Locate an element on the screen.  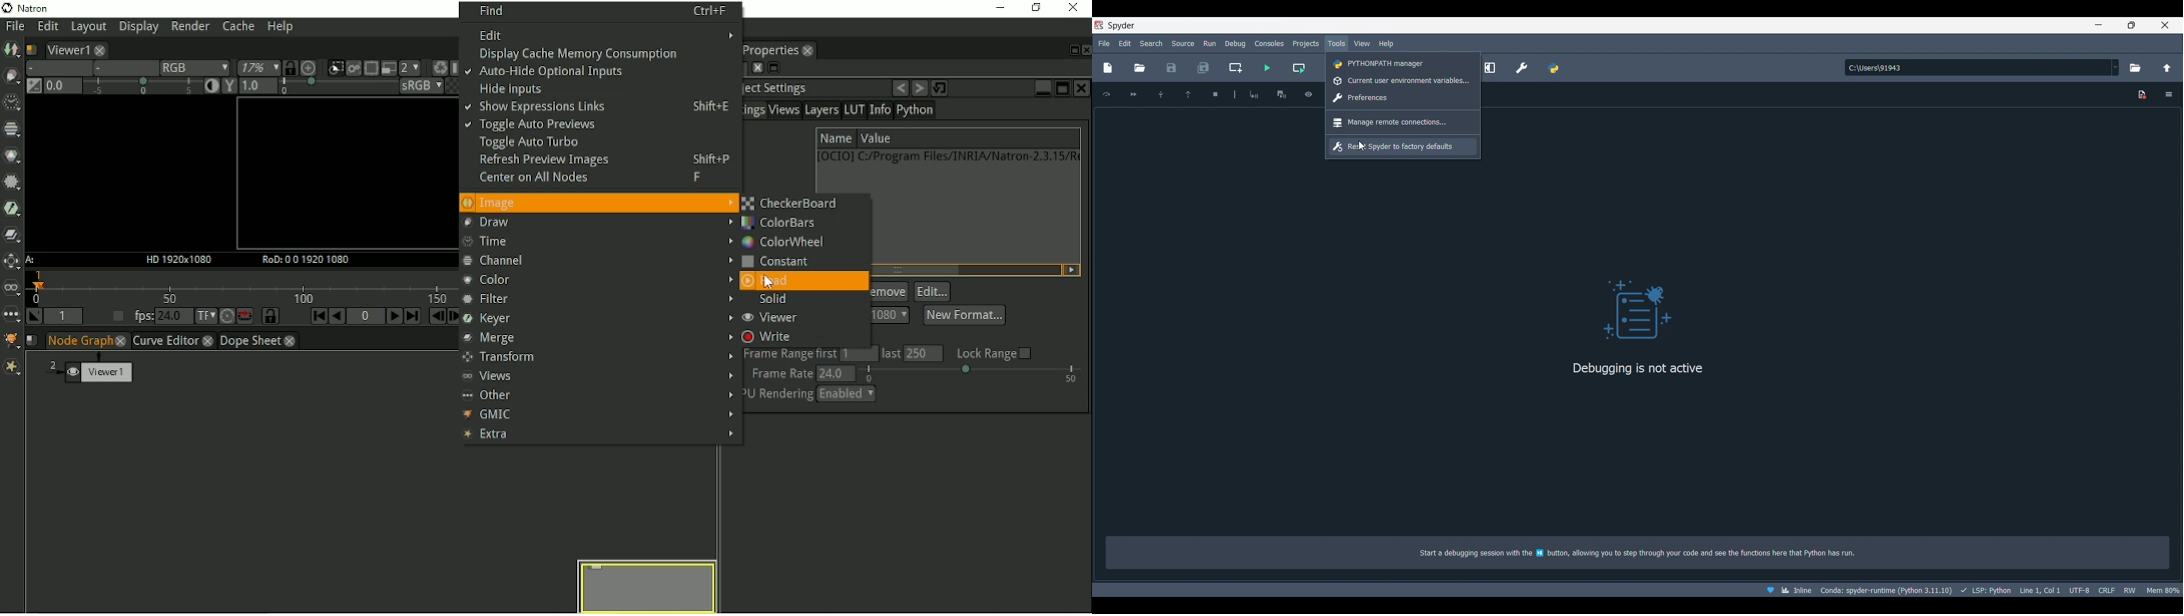
Run current cell is located at coordinates (1298, 68).